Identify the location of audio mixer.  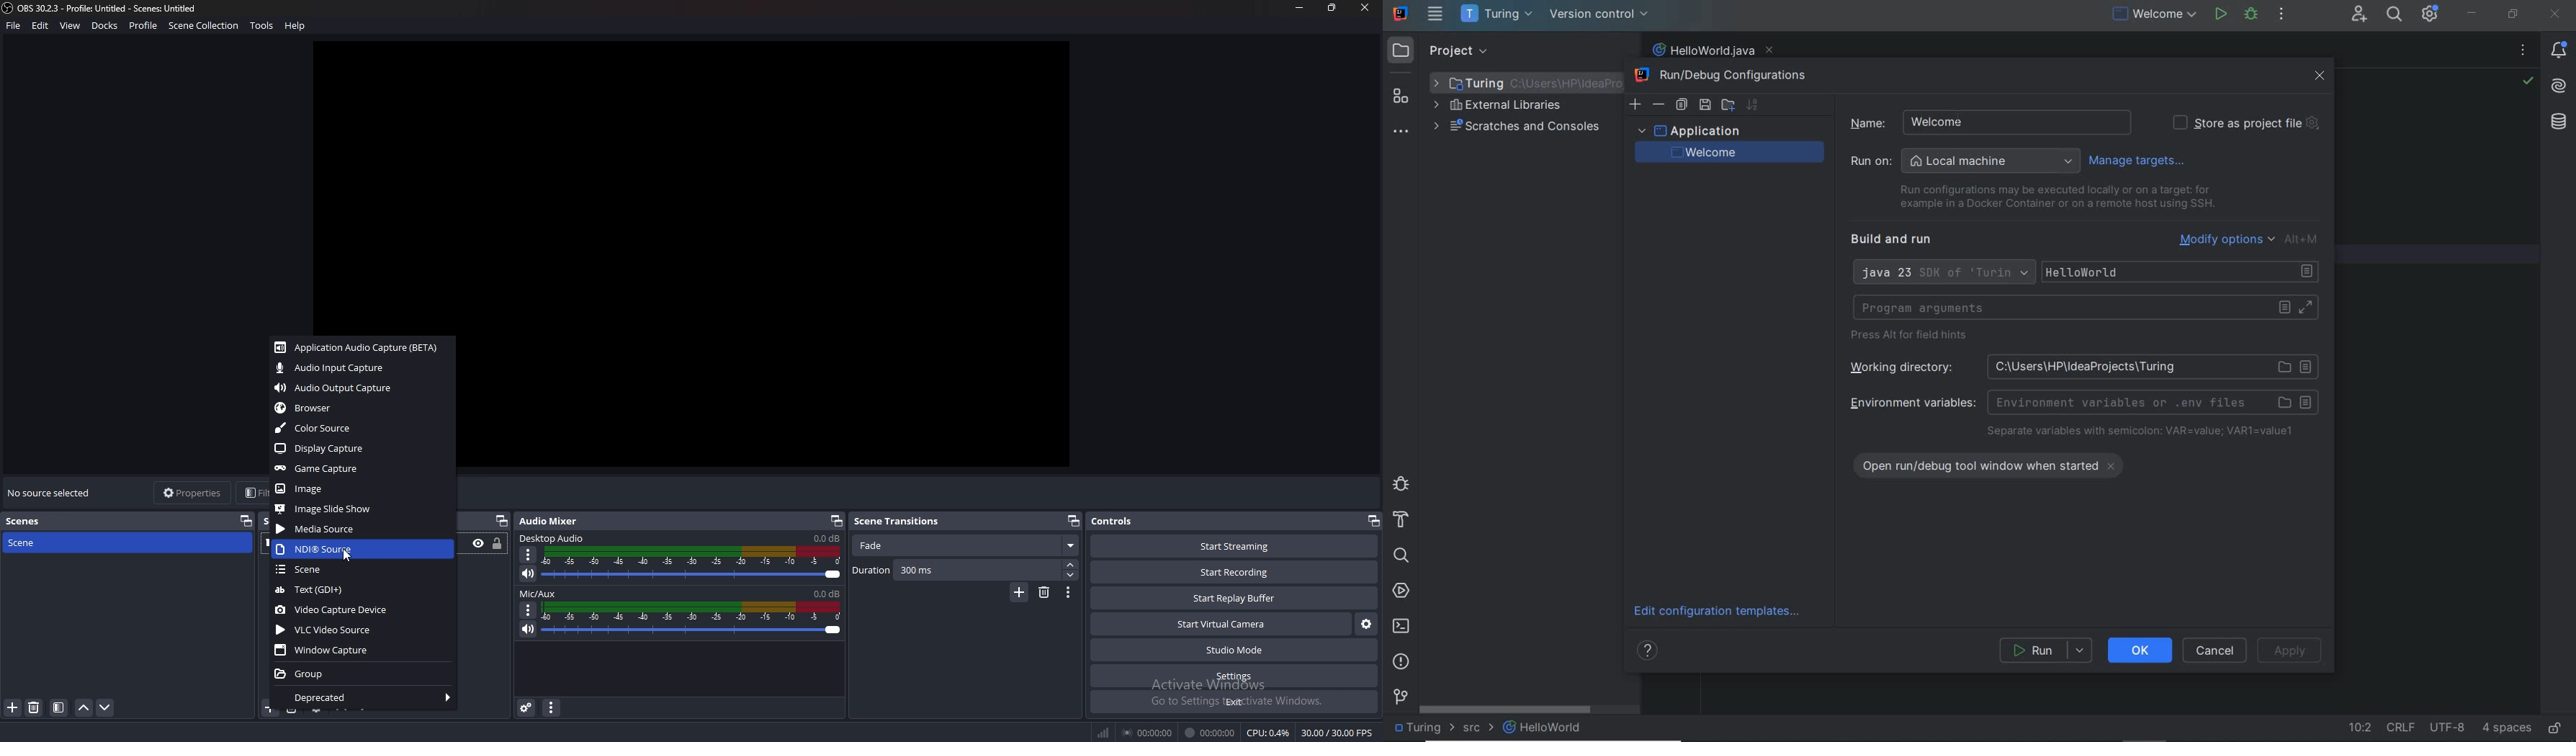
(556, 521).